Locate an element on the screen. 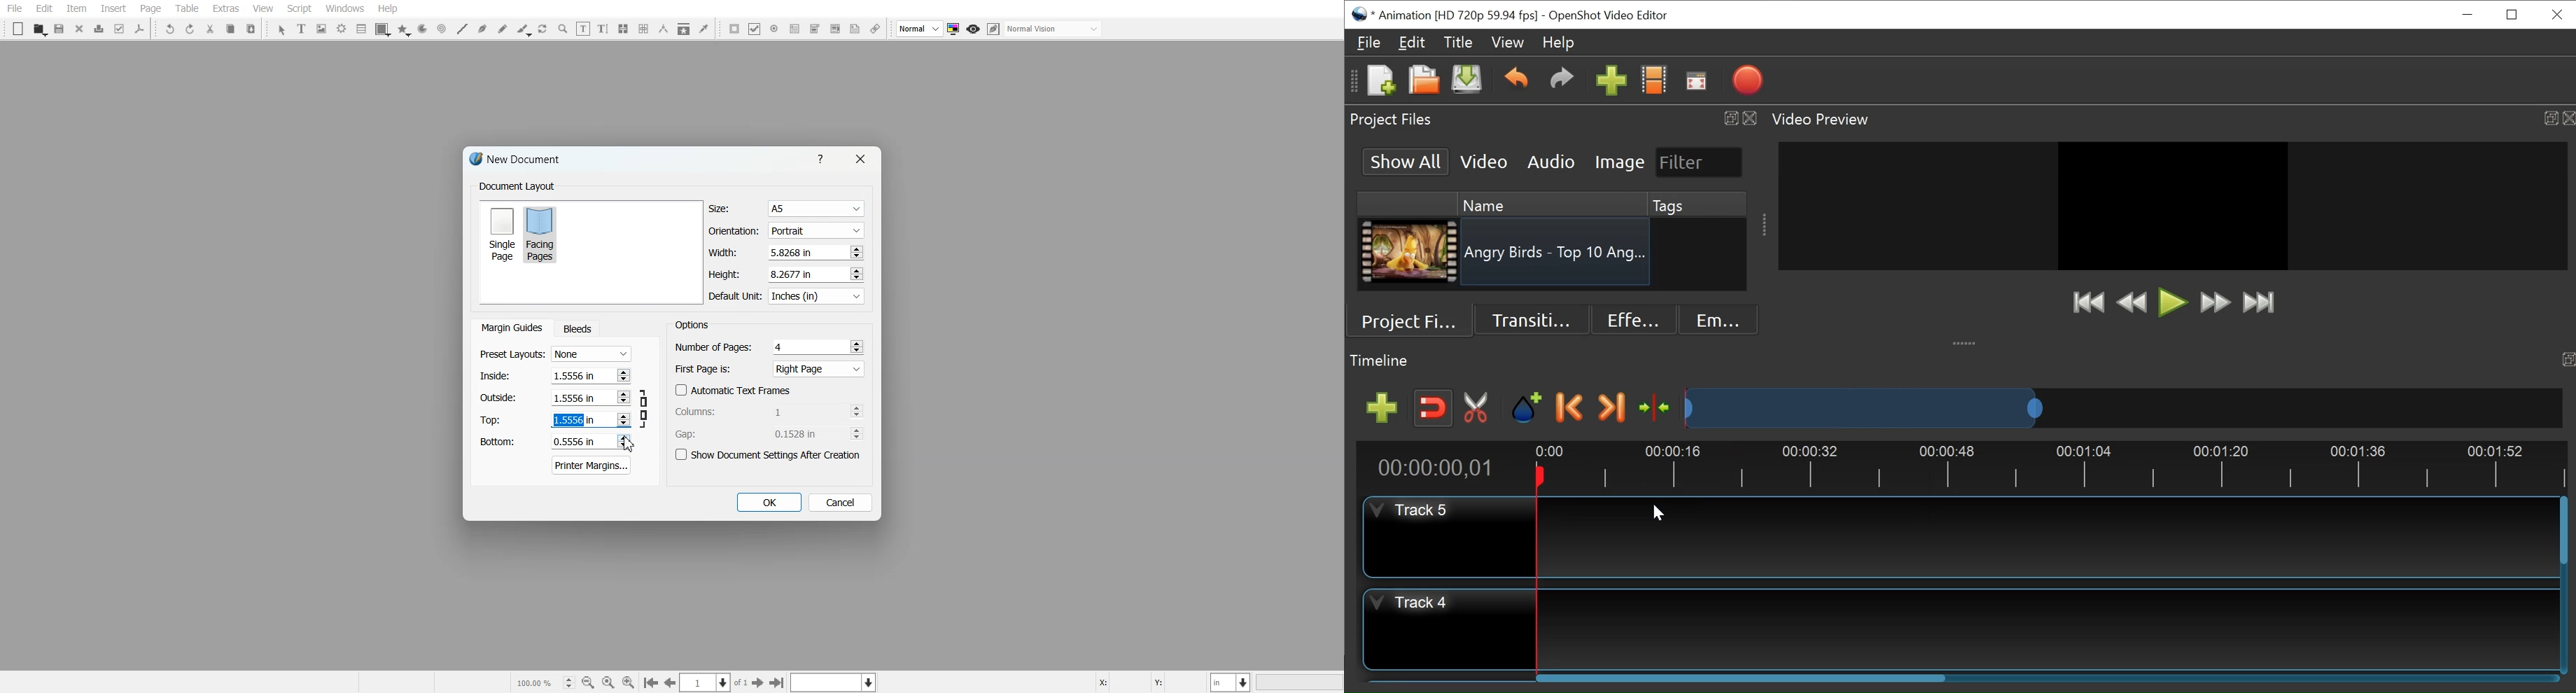 This screenshot has height=700, width=2576. Zoom in or Out is located at coordinates (563, 29).